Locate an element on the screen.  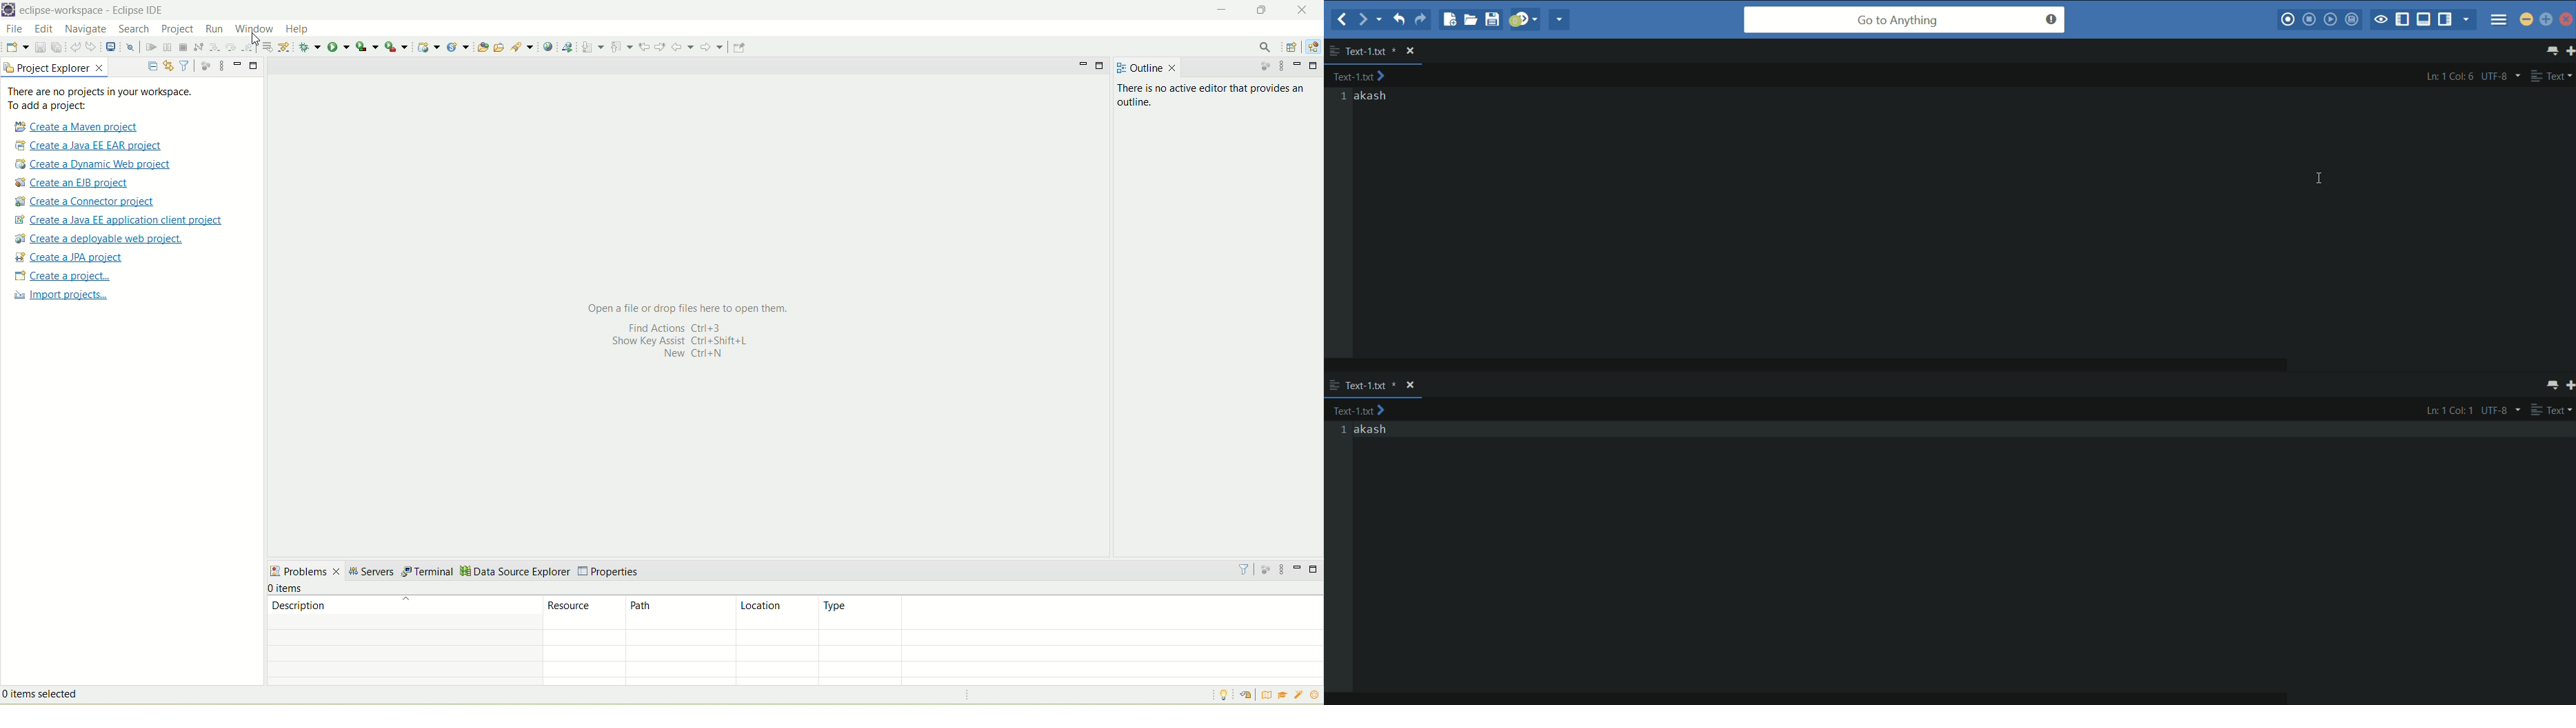
record macro is located at coordinates (2288, 20).